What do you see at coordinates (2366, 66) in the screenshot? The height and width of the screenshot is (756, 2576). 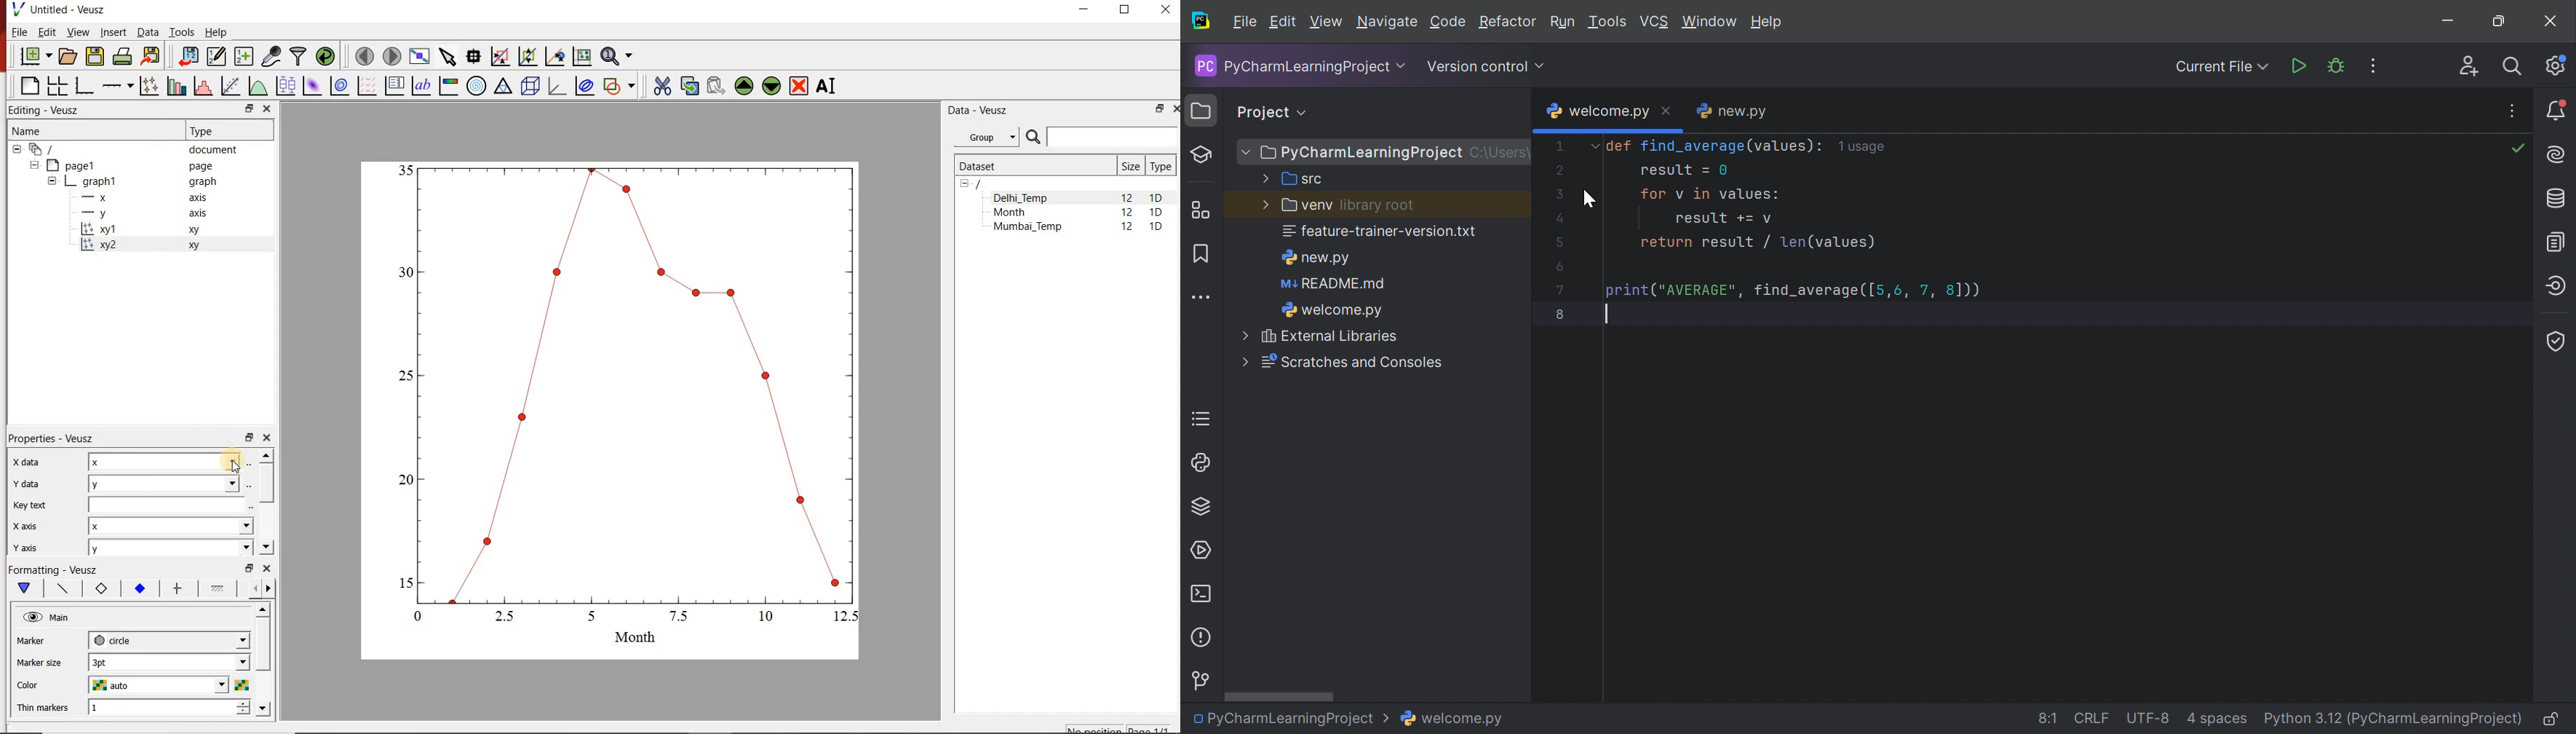 I see `More Actions` at bounding box center [2366, 66].